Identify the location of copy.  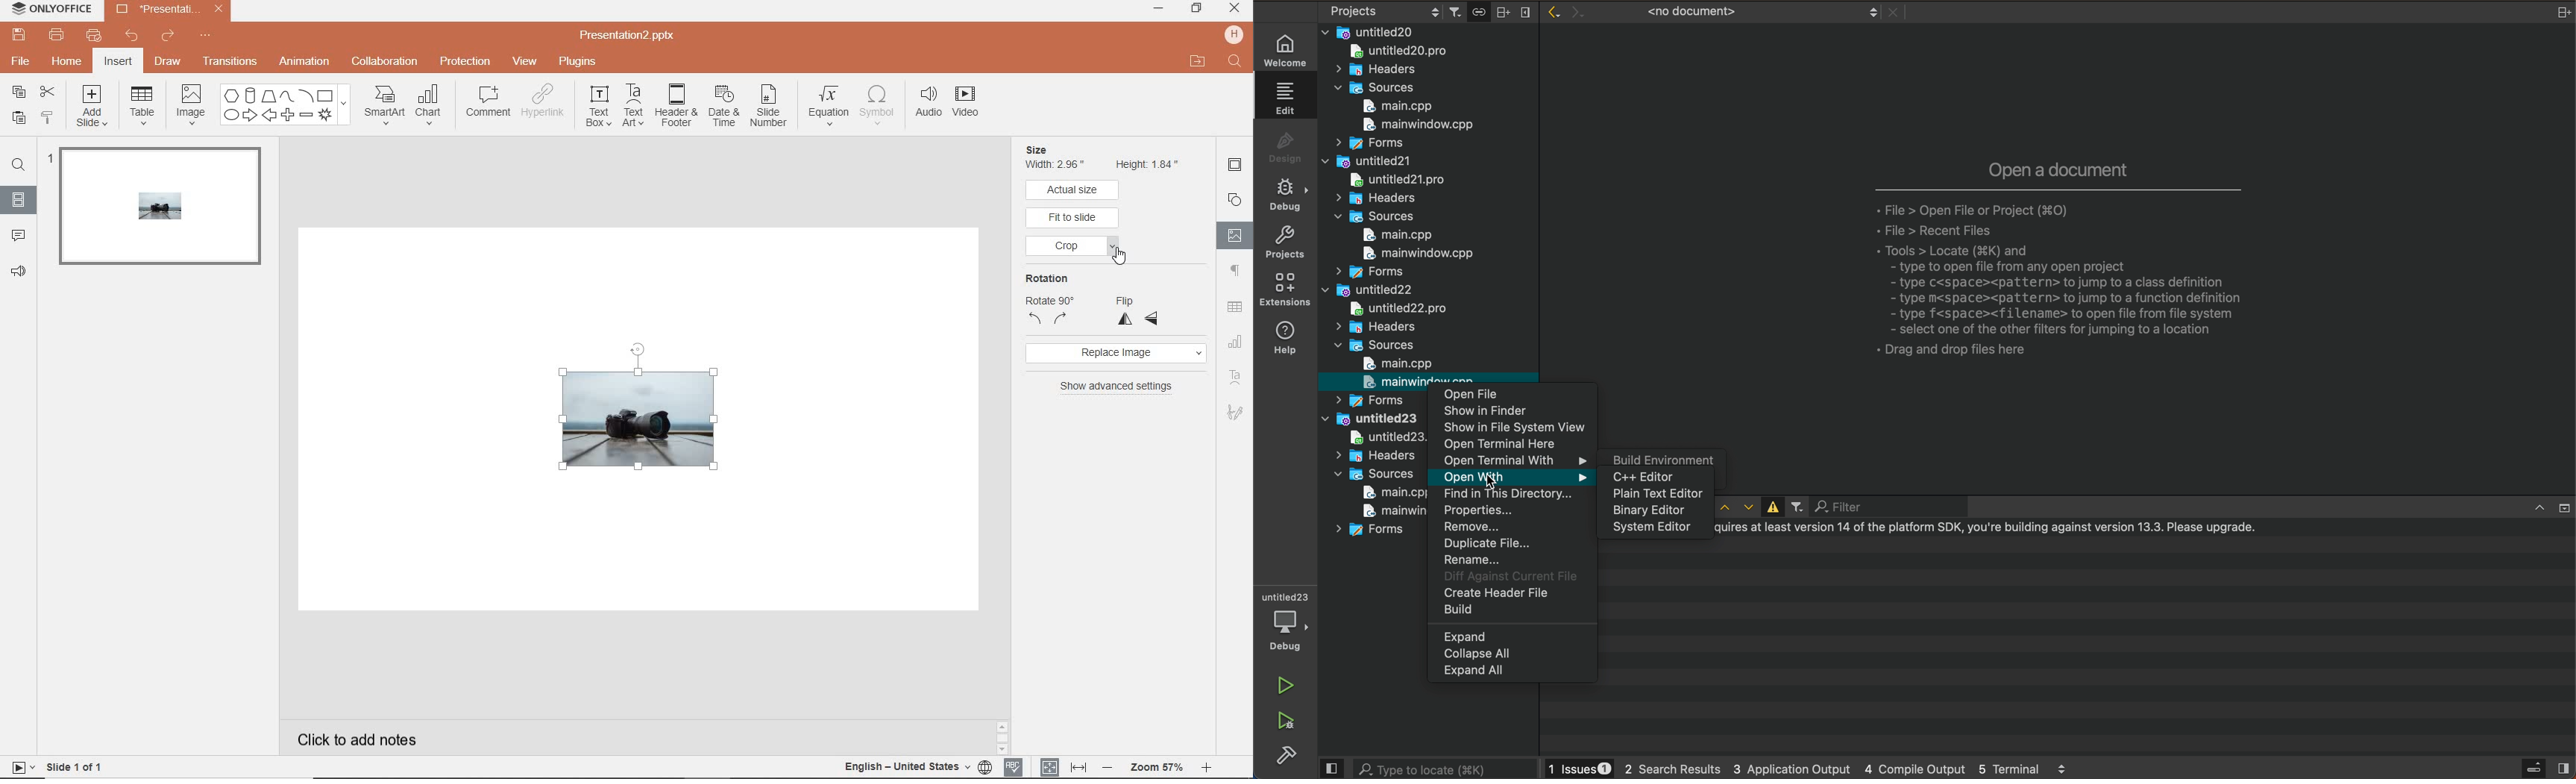
(19, 90).